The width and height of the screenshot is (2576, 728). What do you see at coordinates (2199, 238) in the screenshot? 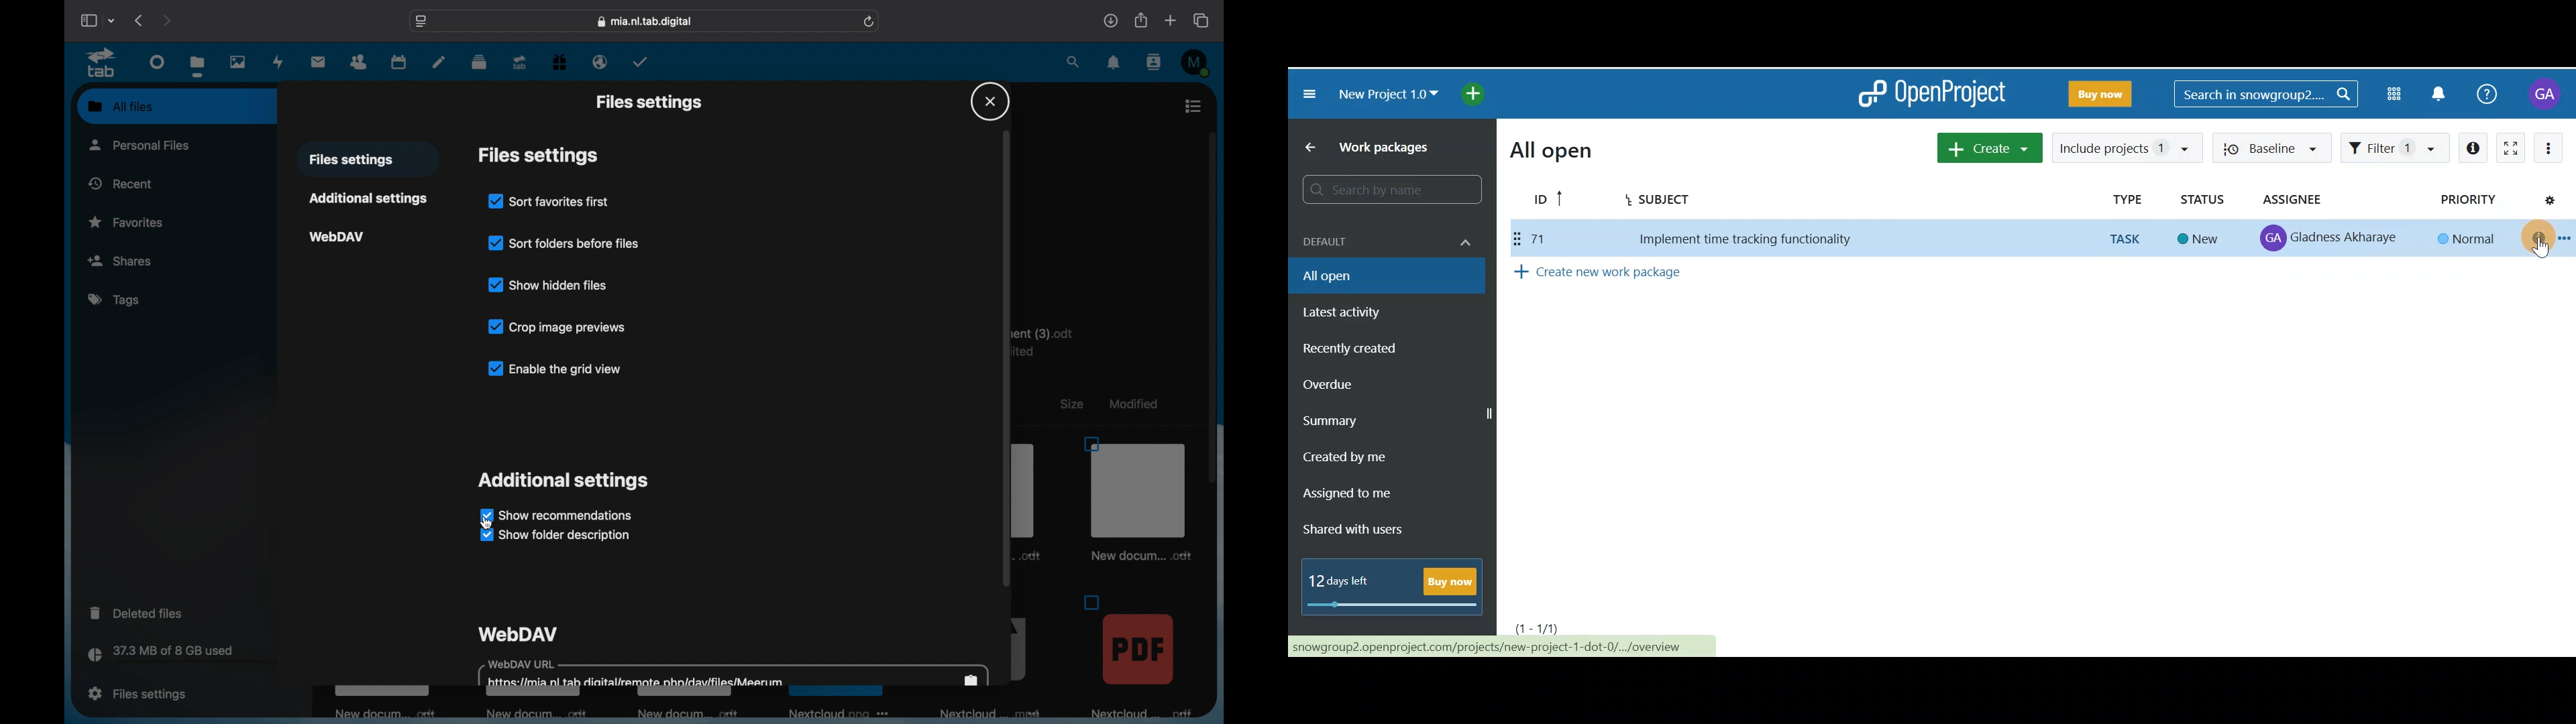
I see `New` at bounding box center [2199, 238].